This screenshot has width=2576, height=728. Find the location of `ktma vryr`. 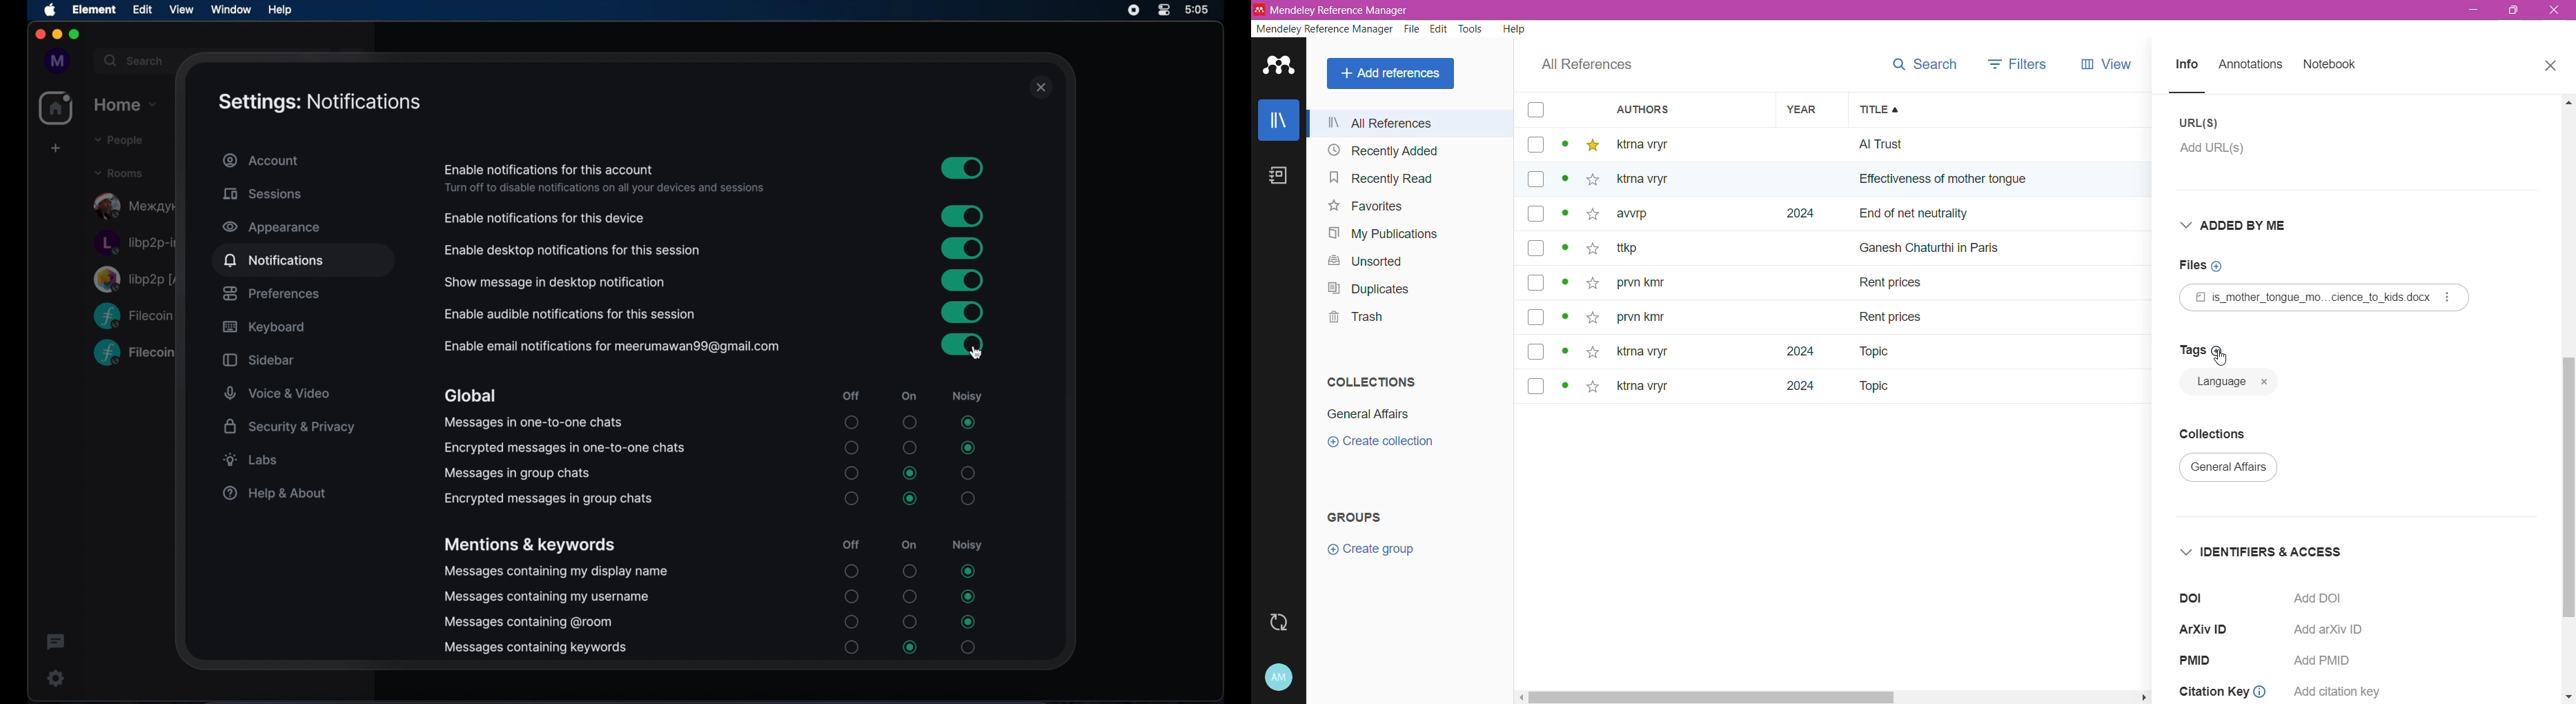

ktma vryr is located at coordinates (1643, 389).